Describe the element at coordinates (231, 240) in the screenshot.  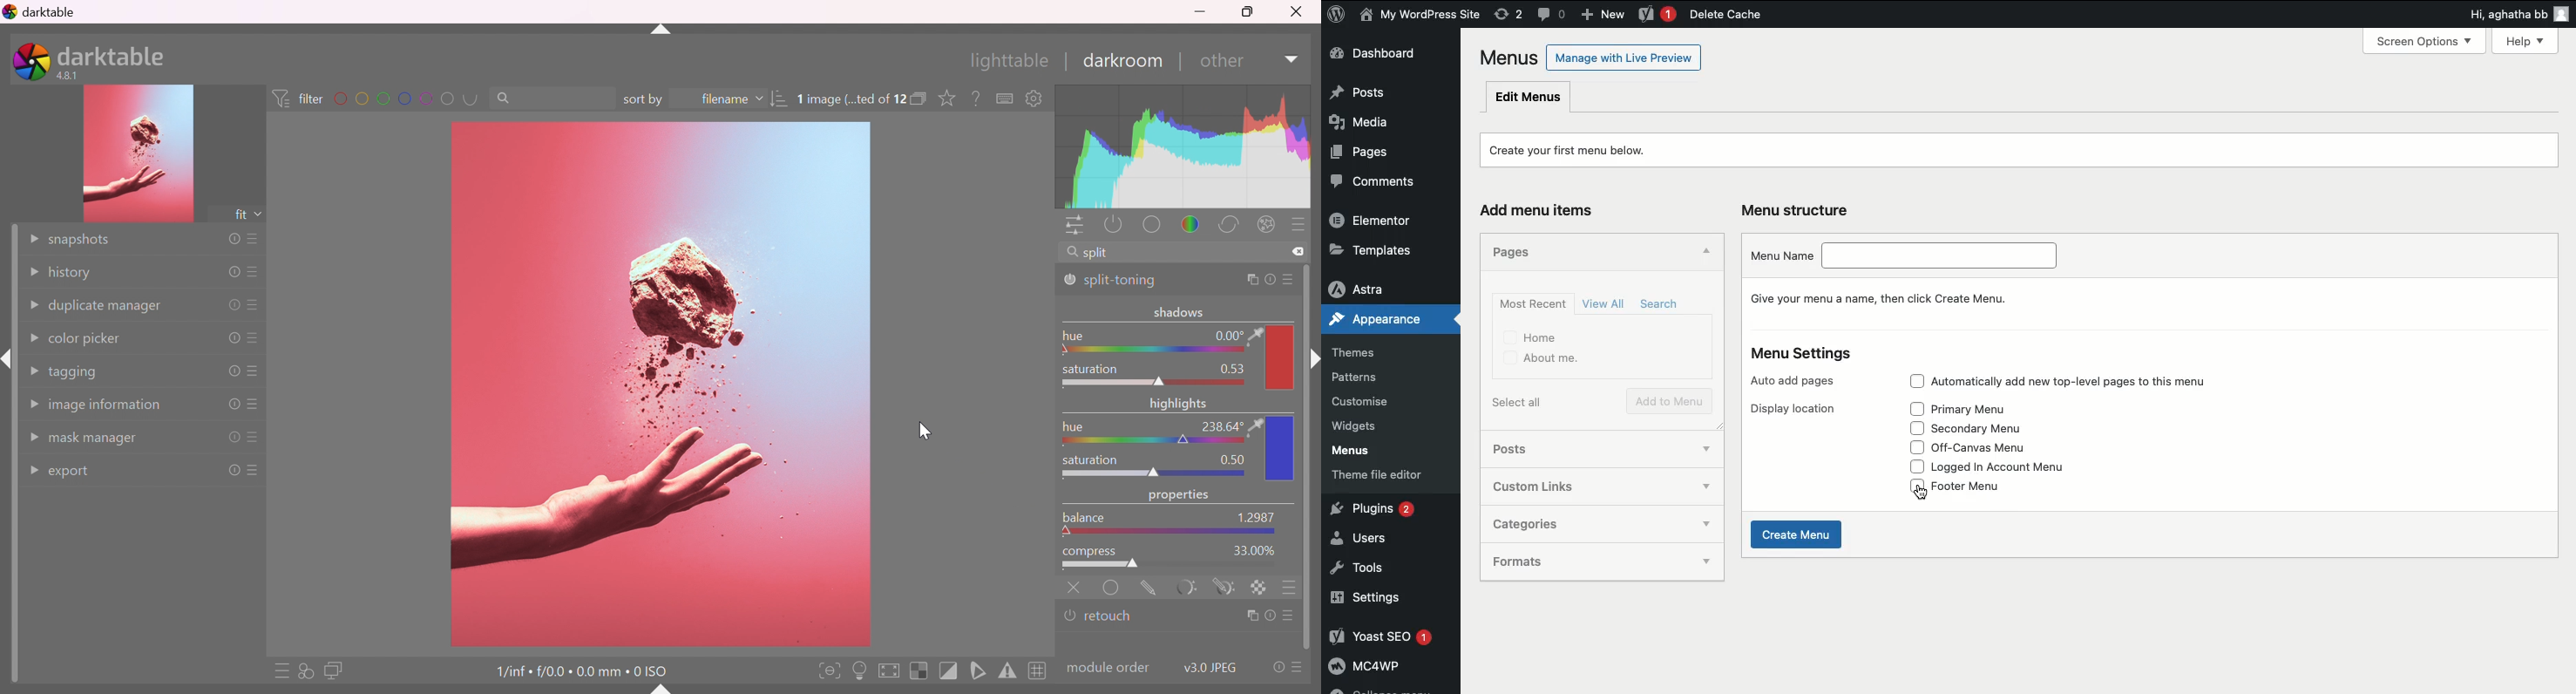
I see `reset` at that location.